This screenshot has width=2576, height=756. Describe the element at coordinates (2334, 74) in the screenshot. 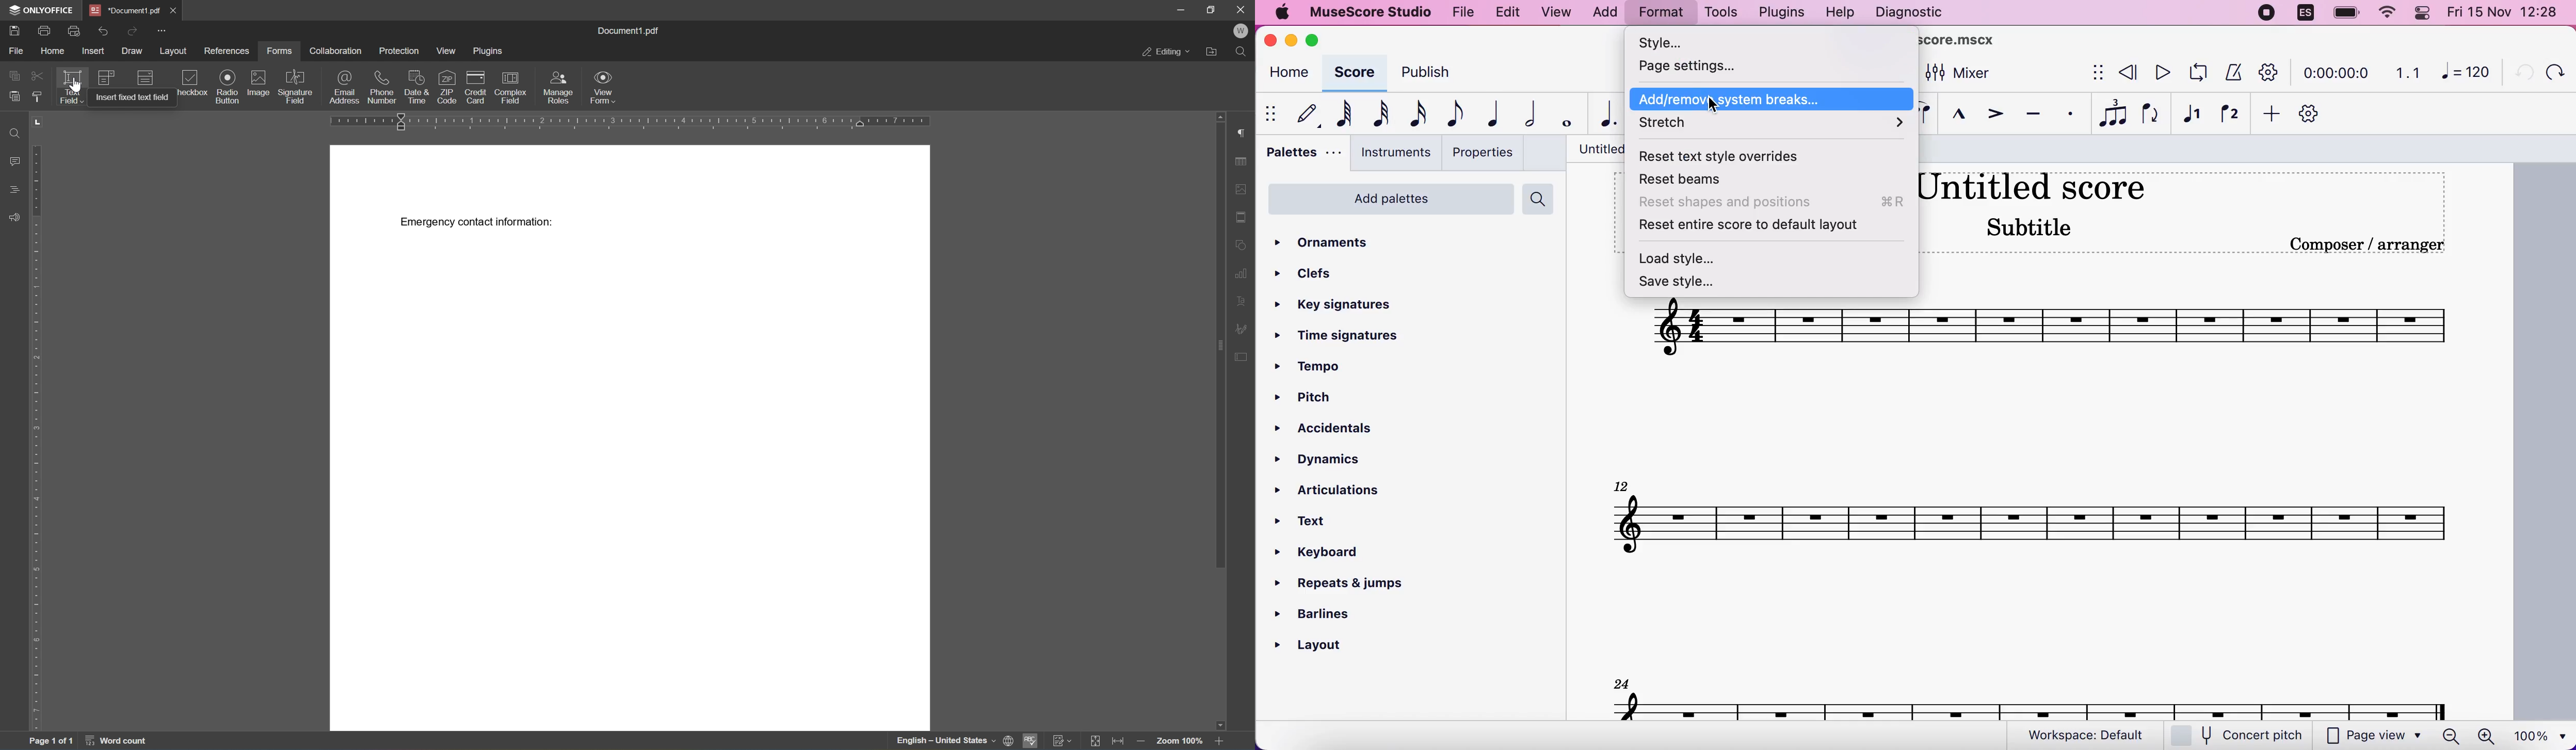

I see `time` at that location.